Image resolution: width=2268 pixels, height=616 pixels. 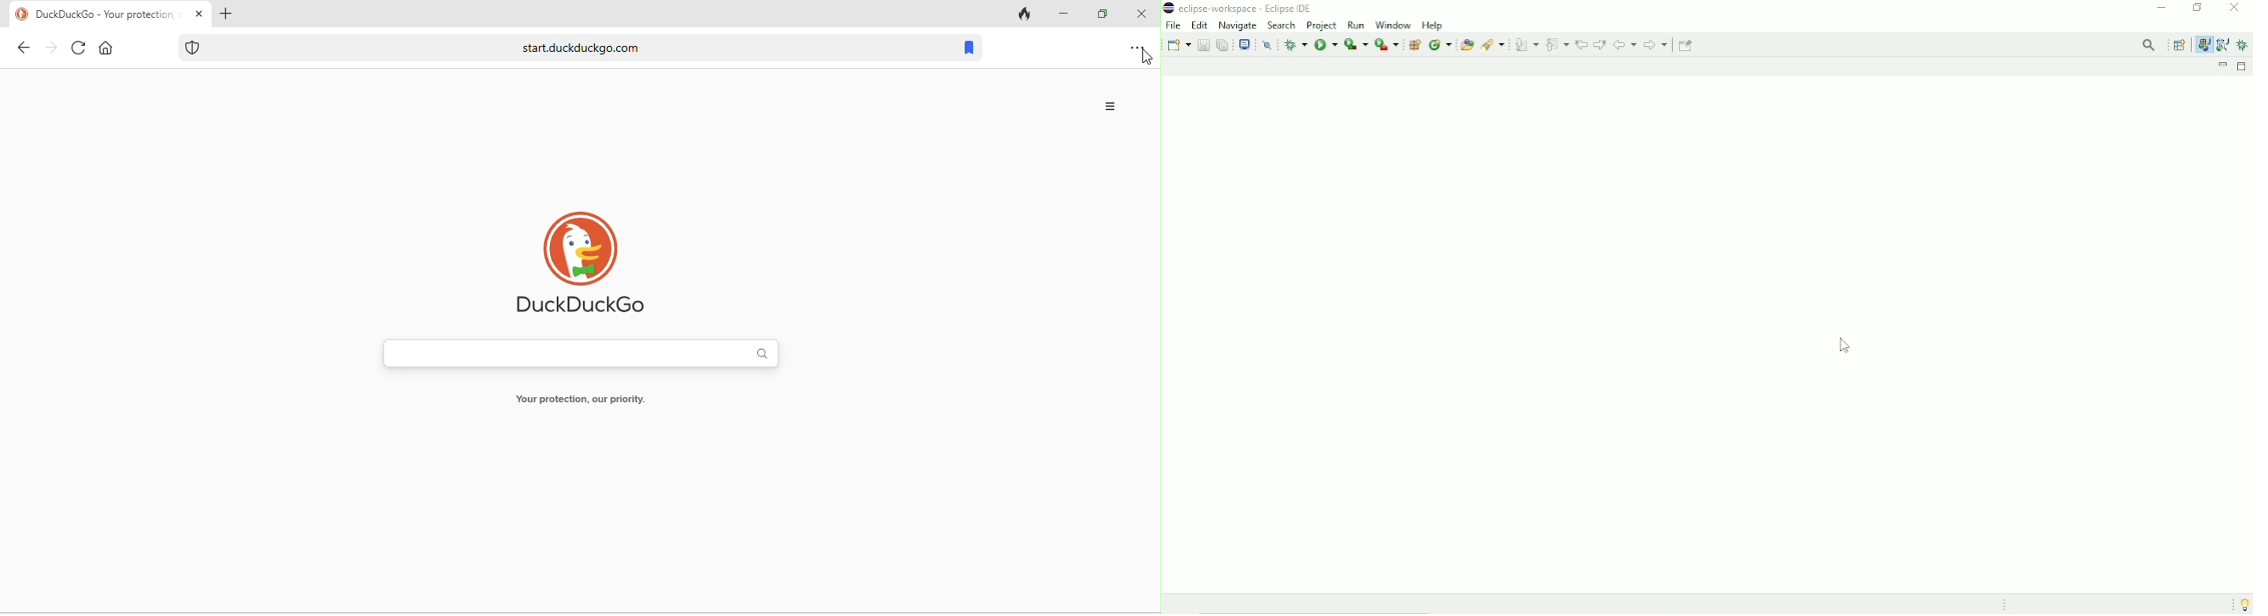 What do you see at coordinates (2223, 44) in the screenshot?
I see `Java browsing` at bounding box center [2223, 44].